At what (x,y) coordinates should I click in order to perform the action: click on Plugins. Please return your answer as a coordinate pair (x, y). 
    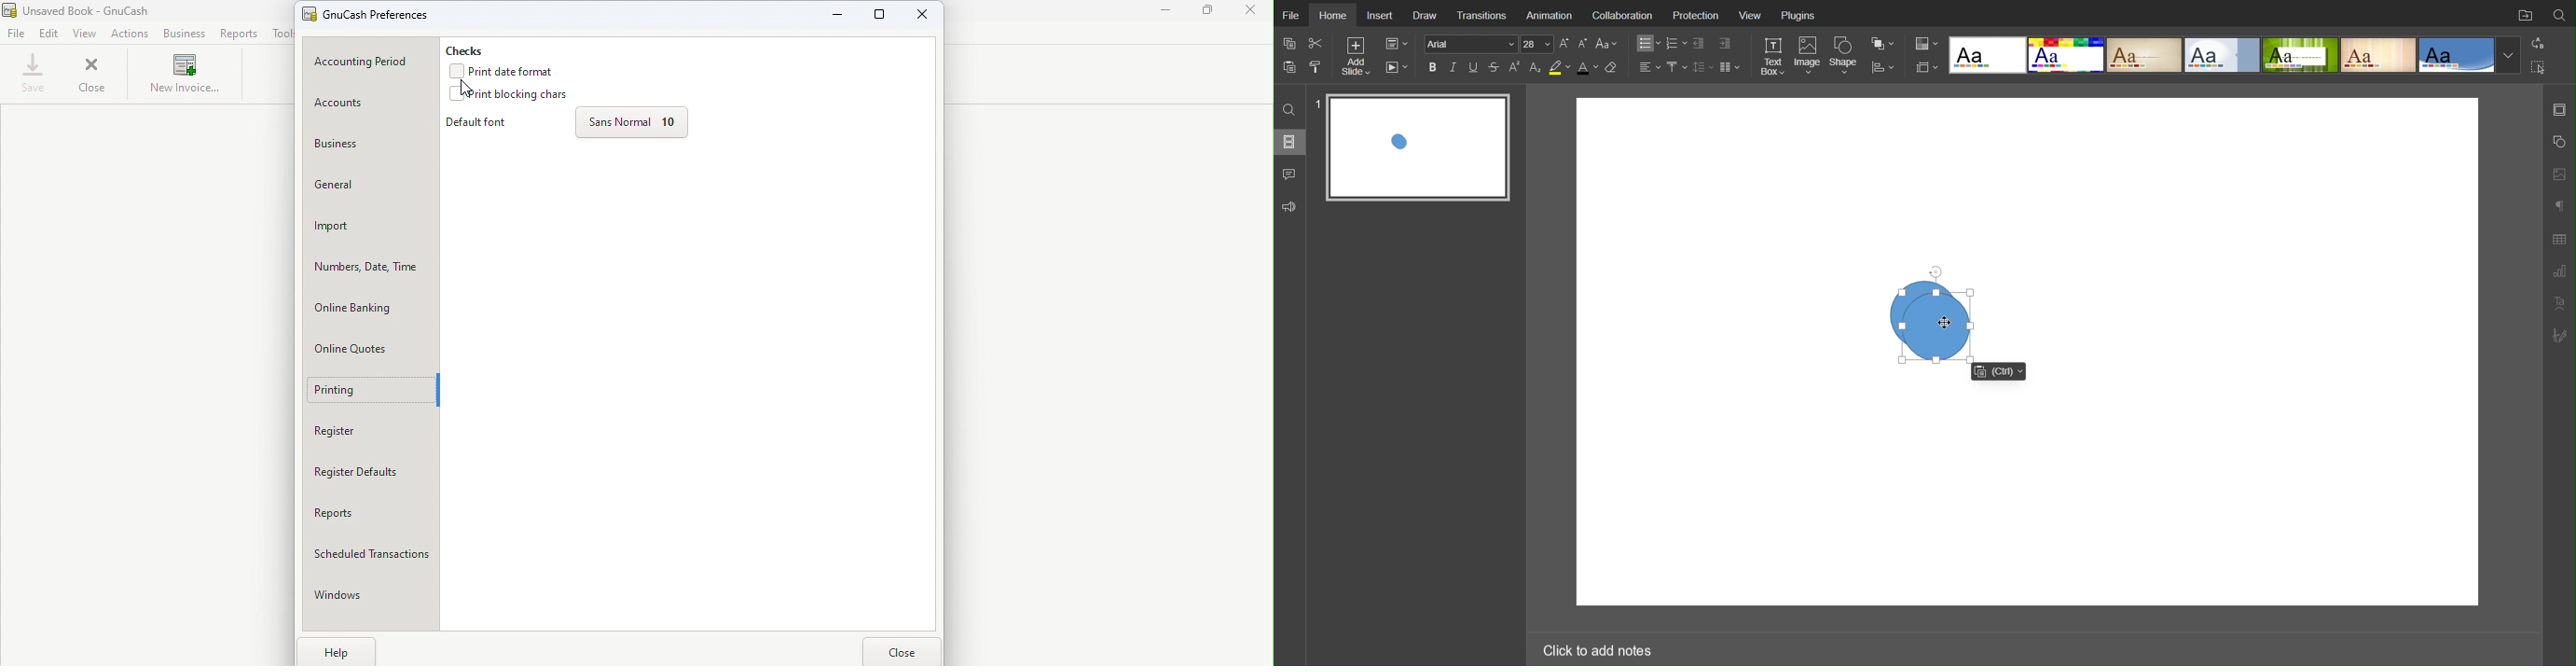
    Looking at the image, I should click on (1800, 16).